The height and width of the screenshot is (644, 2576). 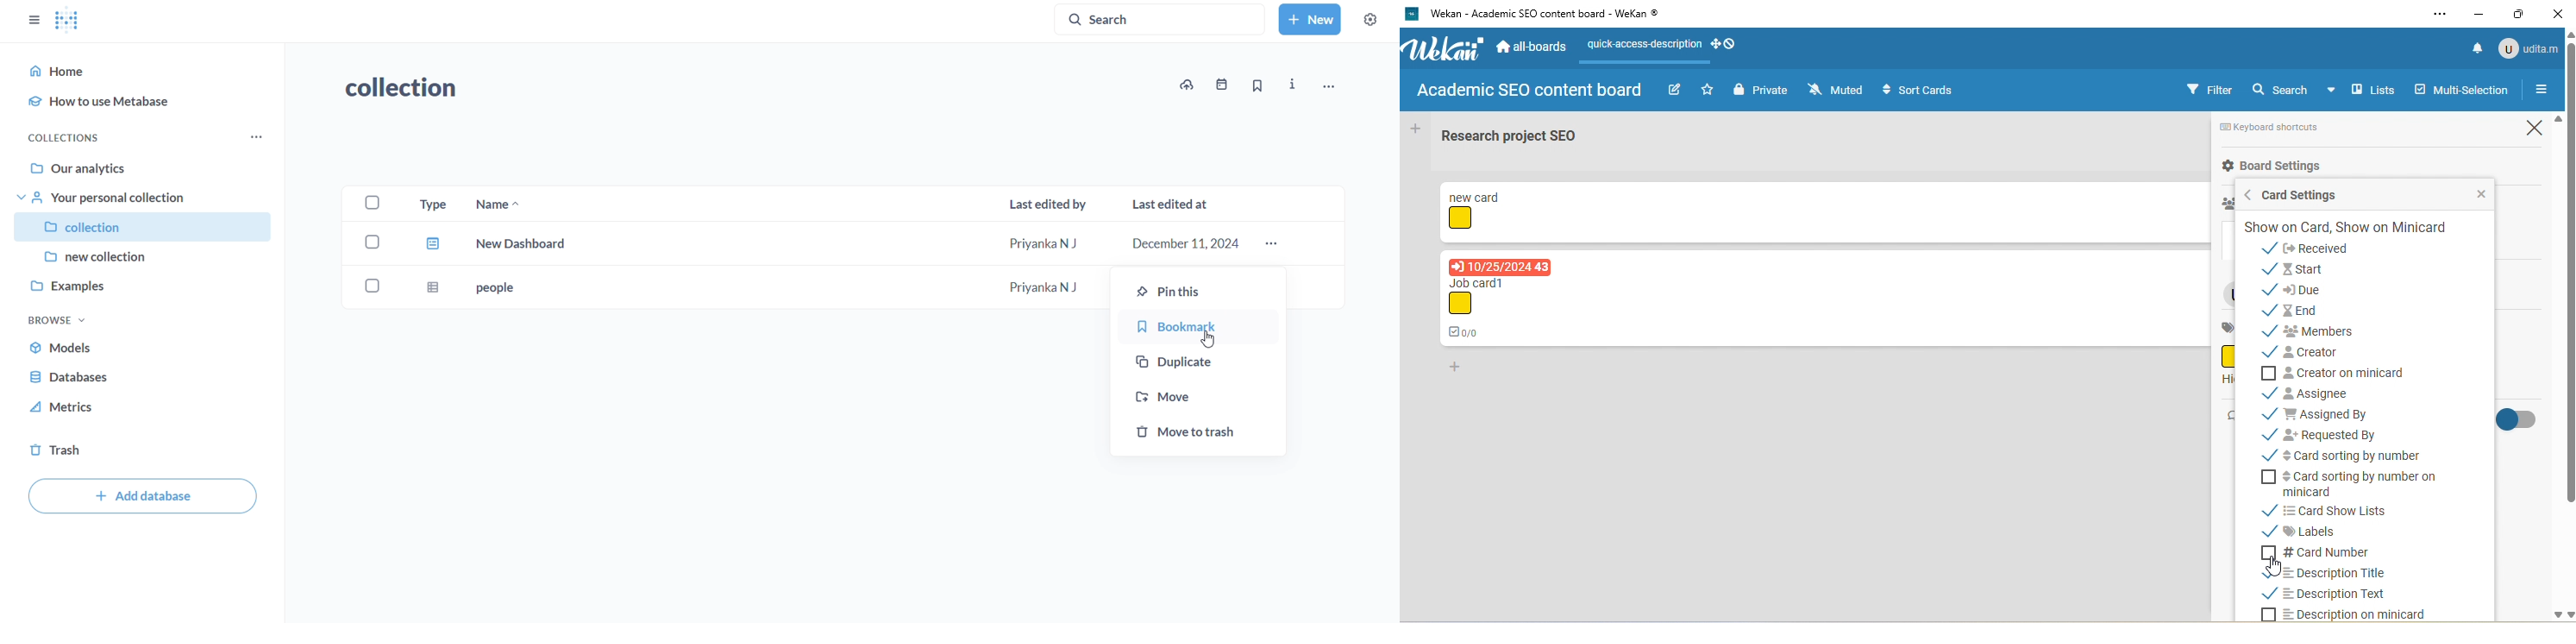 What do you see at coordinates (2322, 572) in the screenshot?
I see `description title` at bounding box center [2322, 572].